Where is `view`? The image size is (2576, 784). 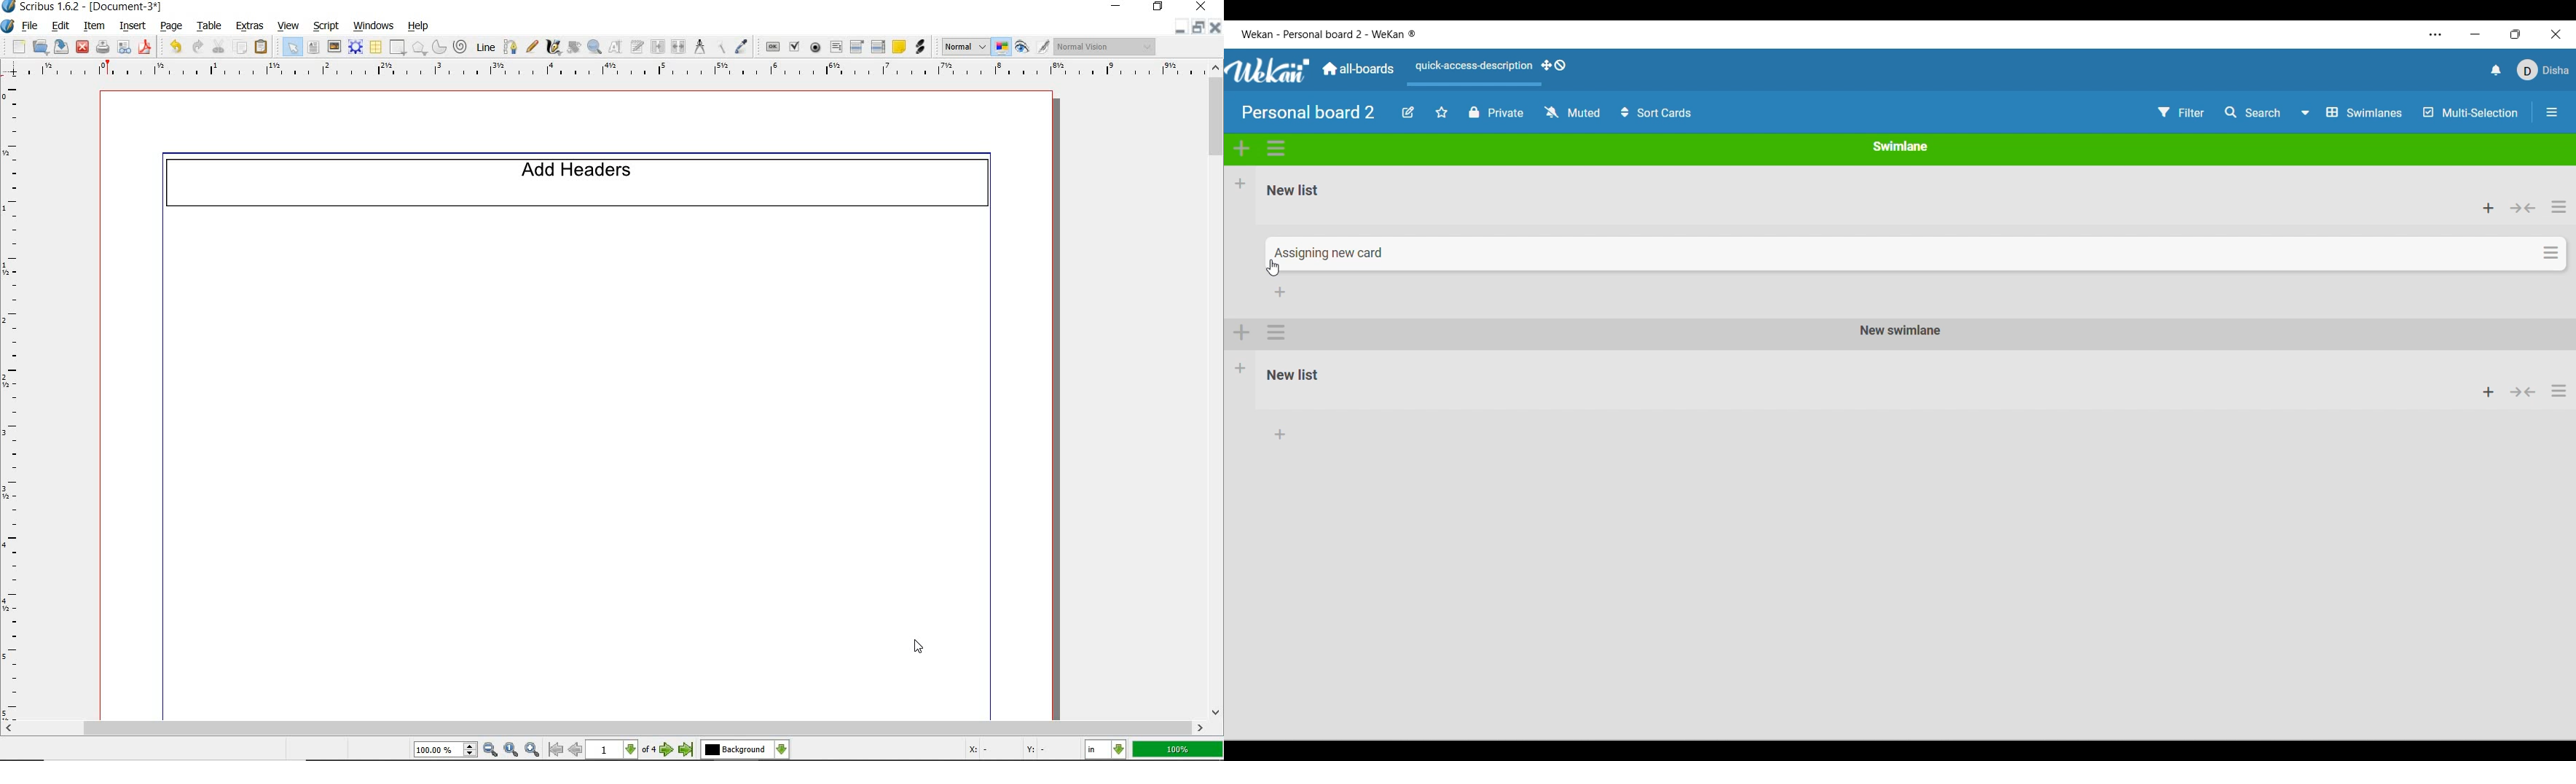
view is located at coordinates (288, 27).